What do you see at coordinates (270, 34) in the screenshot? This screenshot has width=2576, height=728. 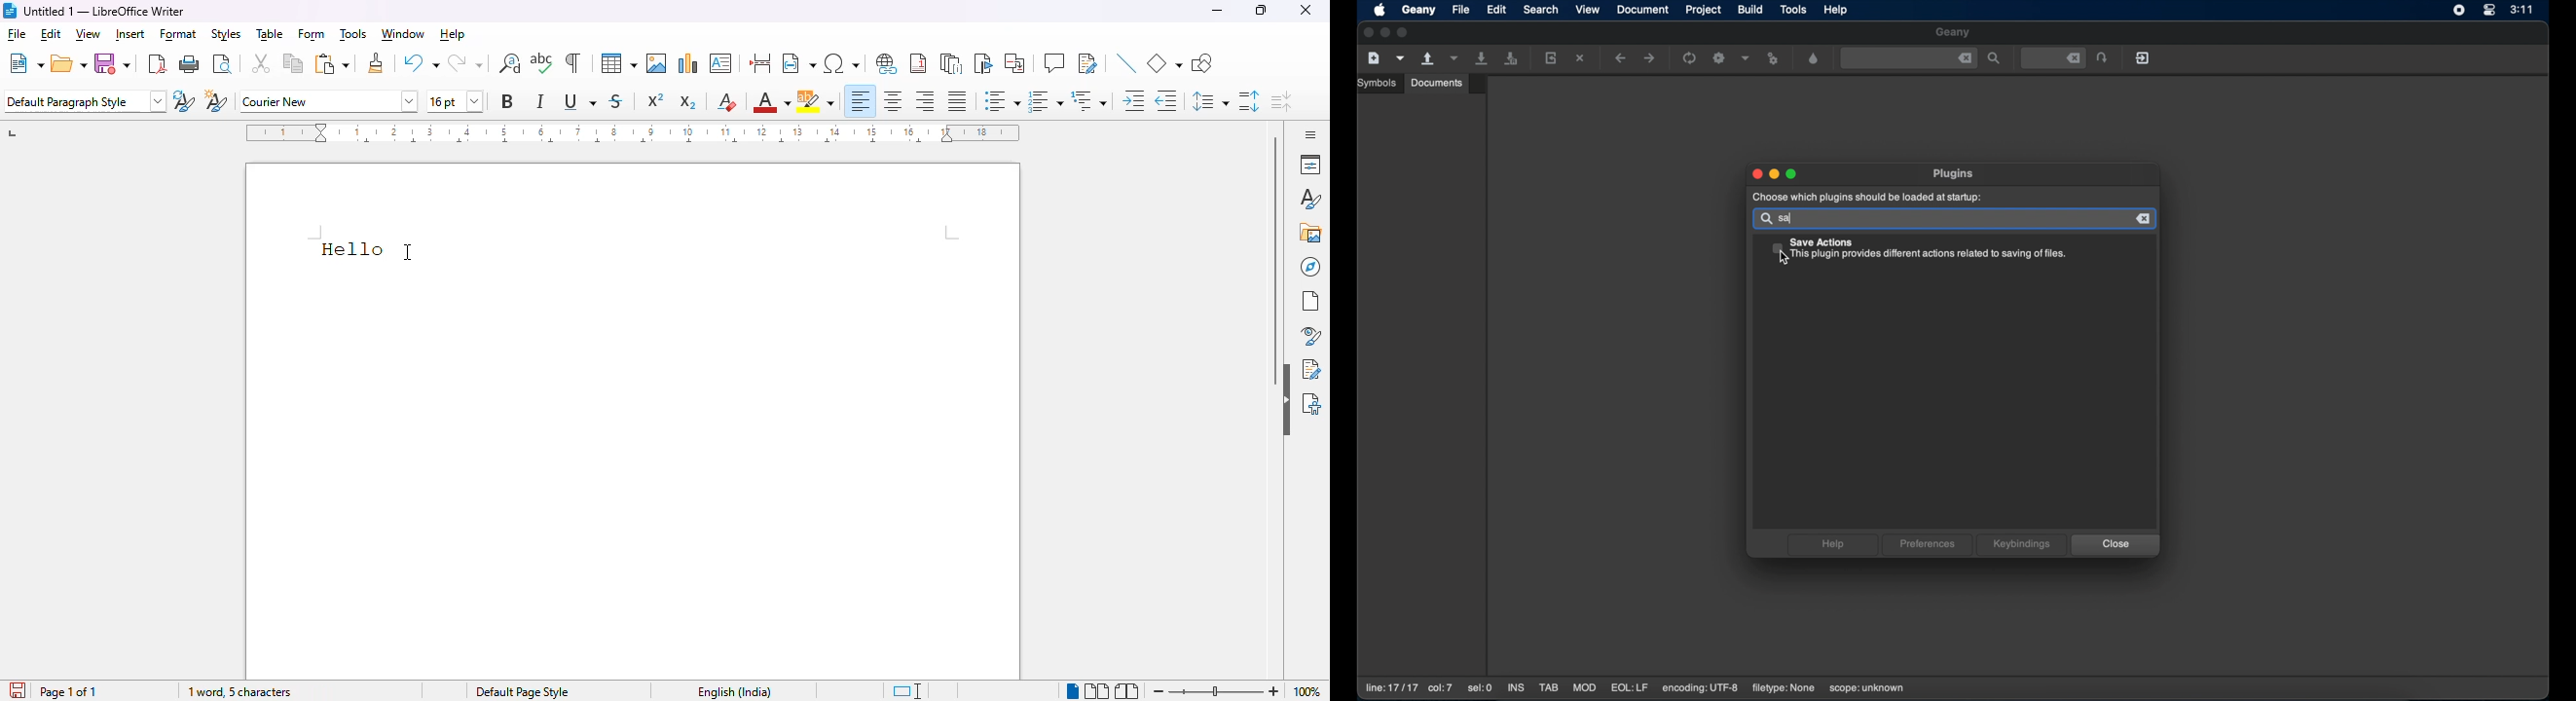 I see `table` at bounding box center [270, 34].